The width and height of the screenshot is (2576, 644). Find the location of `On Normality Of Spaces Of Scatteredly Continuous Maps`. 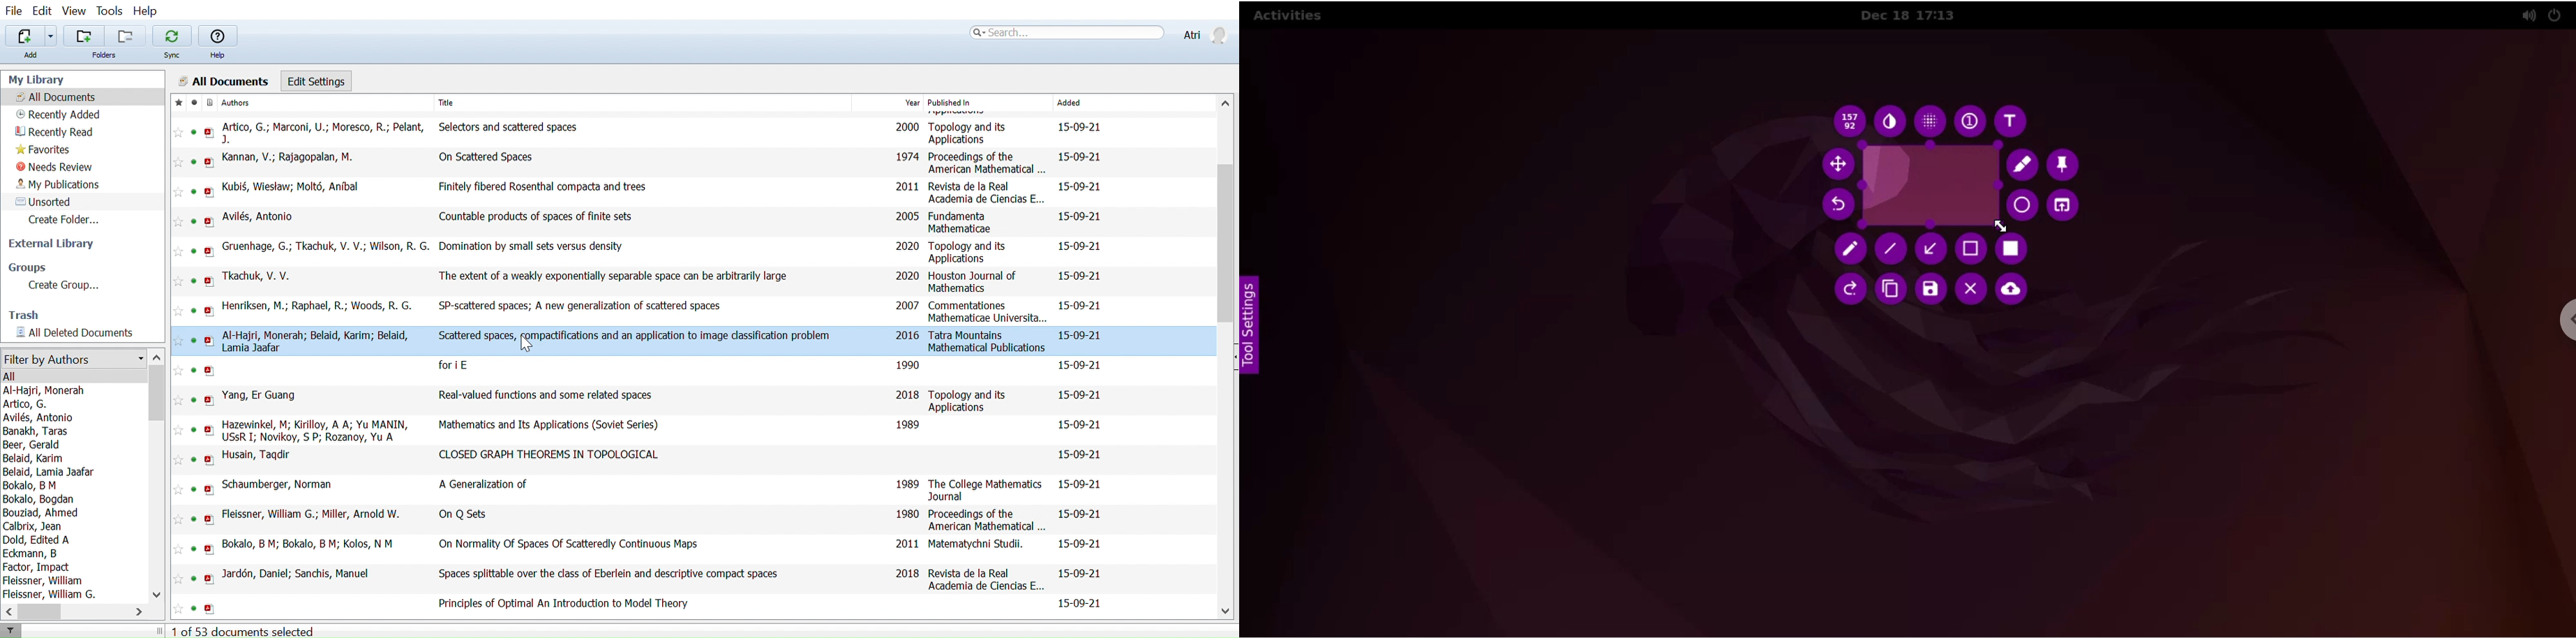

On Normality Of Spaces Of Scatteredly Continuous Maps is located at coordinates (569, 544).